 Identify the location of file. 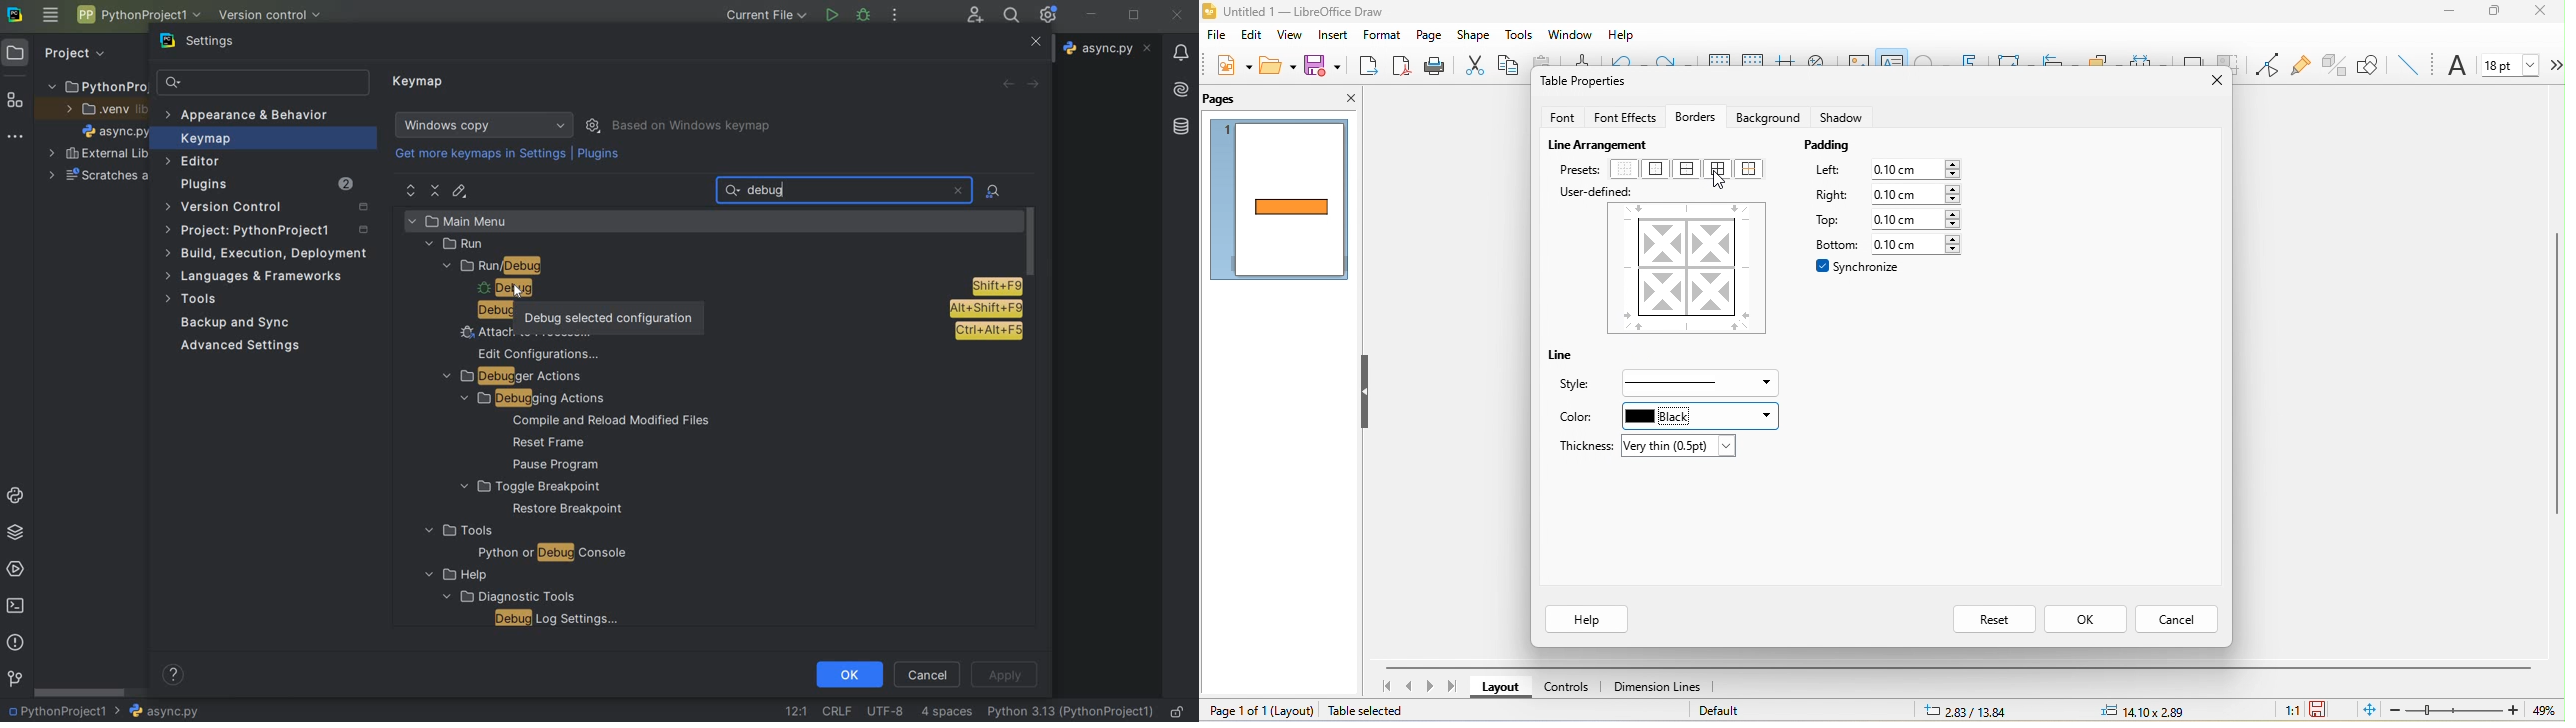
(1213, 35).